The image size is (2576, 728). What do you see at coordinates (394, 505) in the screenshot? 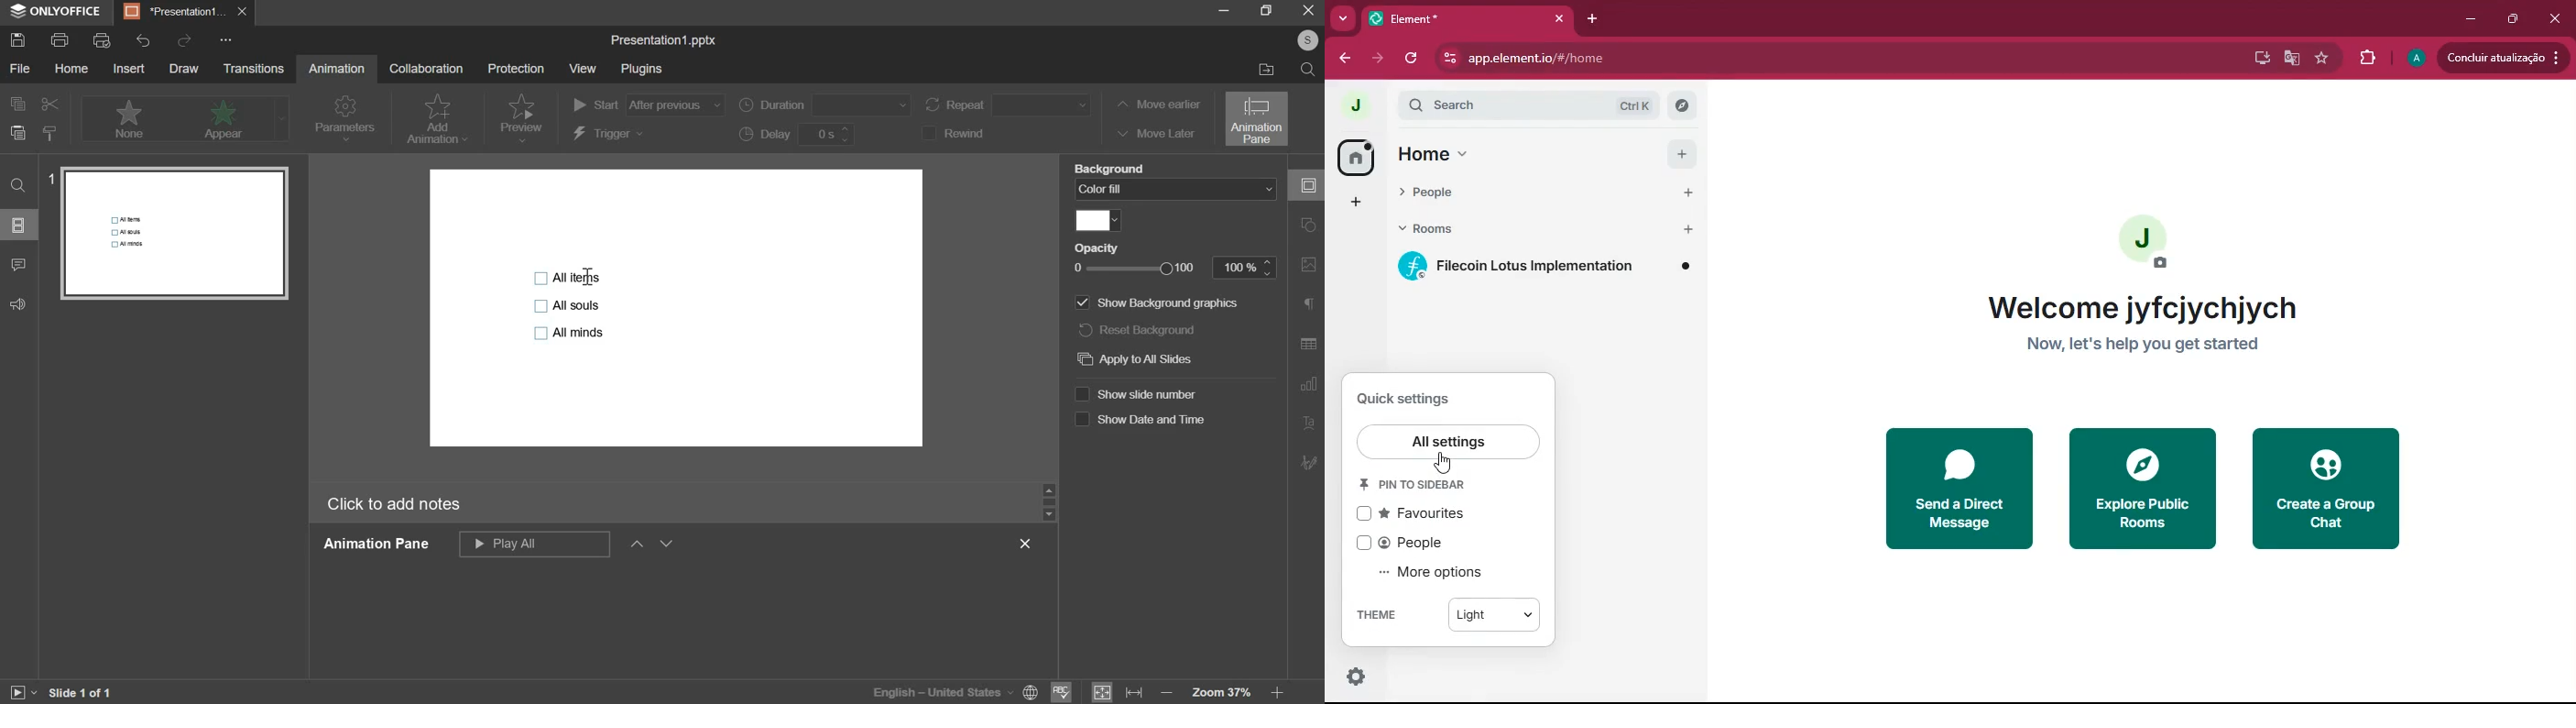
I see `click to add notes` at bounding box center [394, 505].